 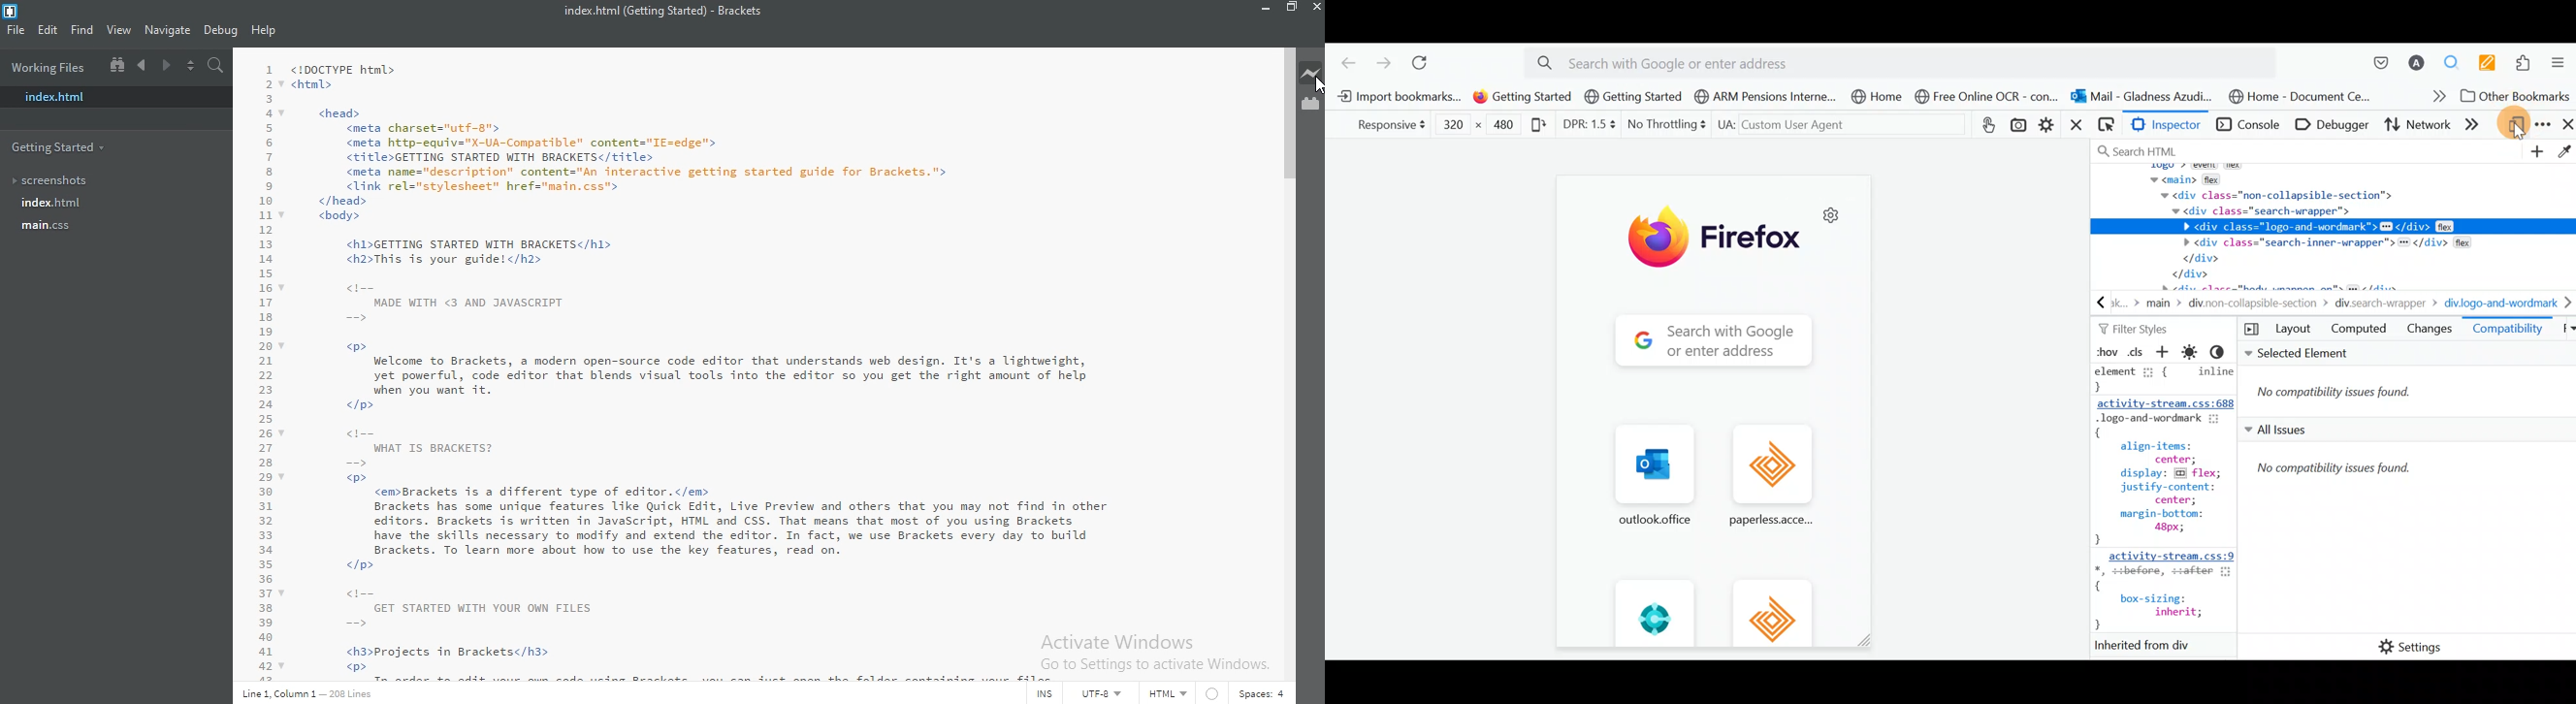 What do you see at coordinates (118, 67) in the screenshot?
I see `Show file tree` at bounding box center [118, 67].